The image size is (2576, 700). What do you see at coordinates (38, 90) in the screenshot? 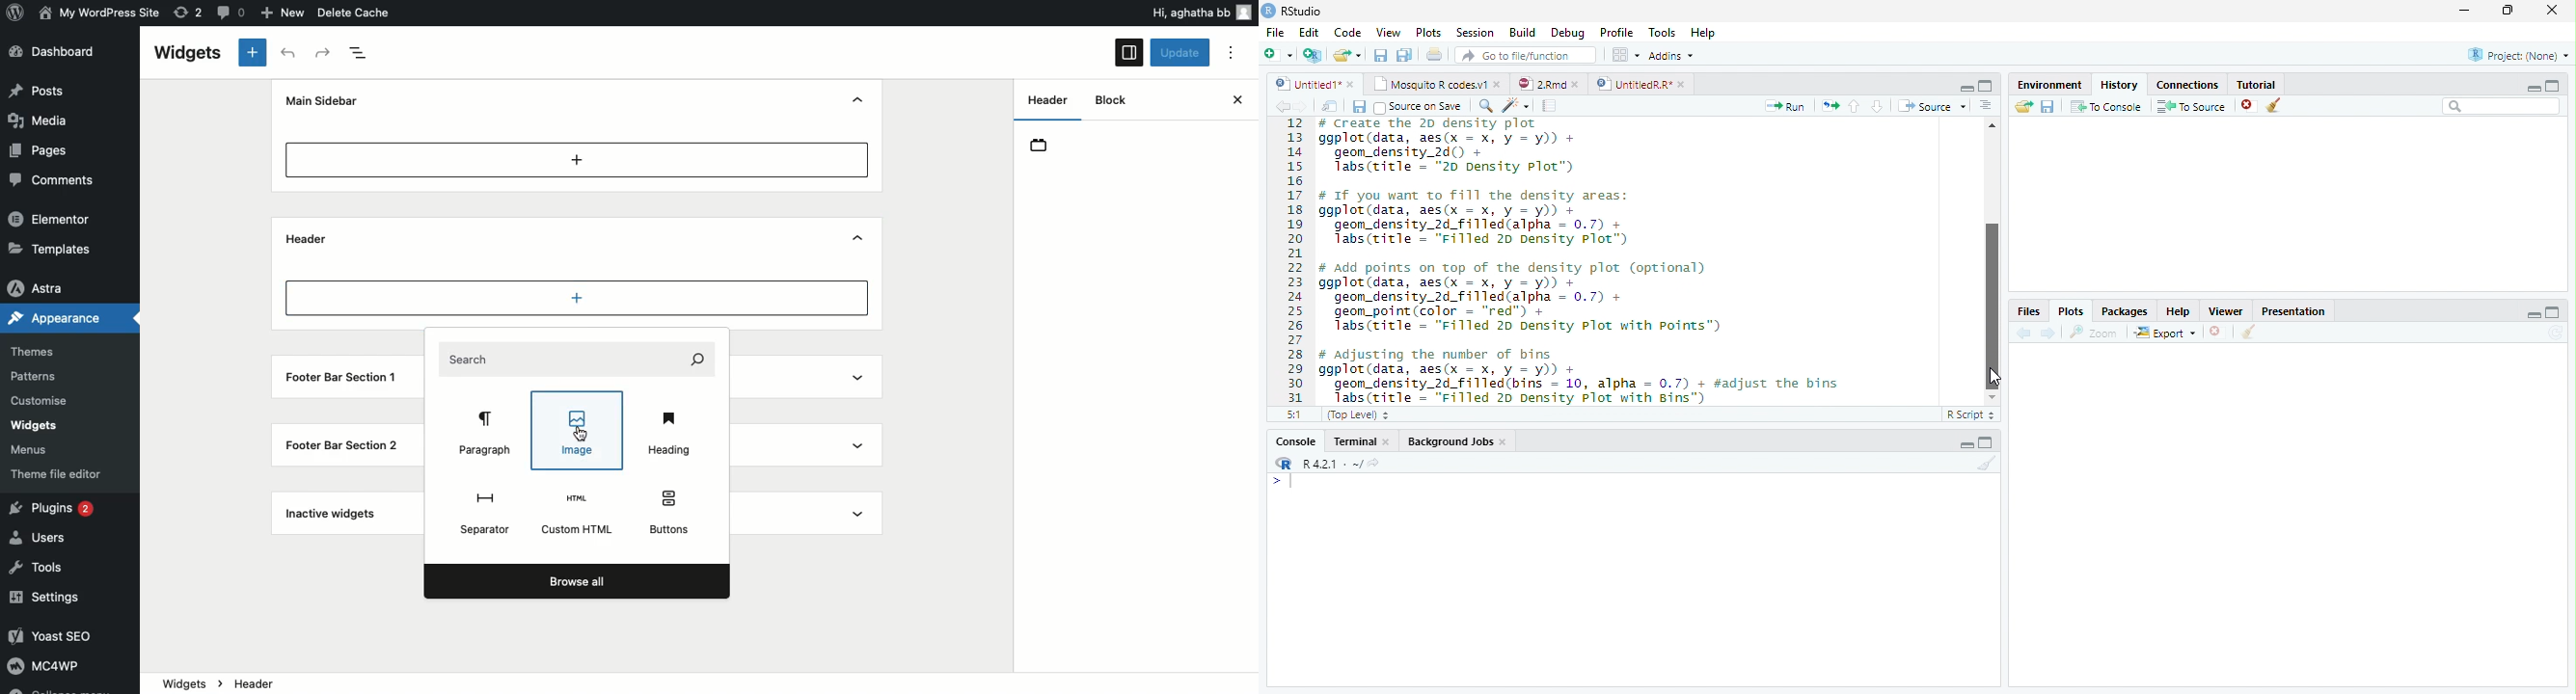
I see `Posts` at bounding box center [38, 90].